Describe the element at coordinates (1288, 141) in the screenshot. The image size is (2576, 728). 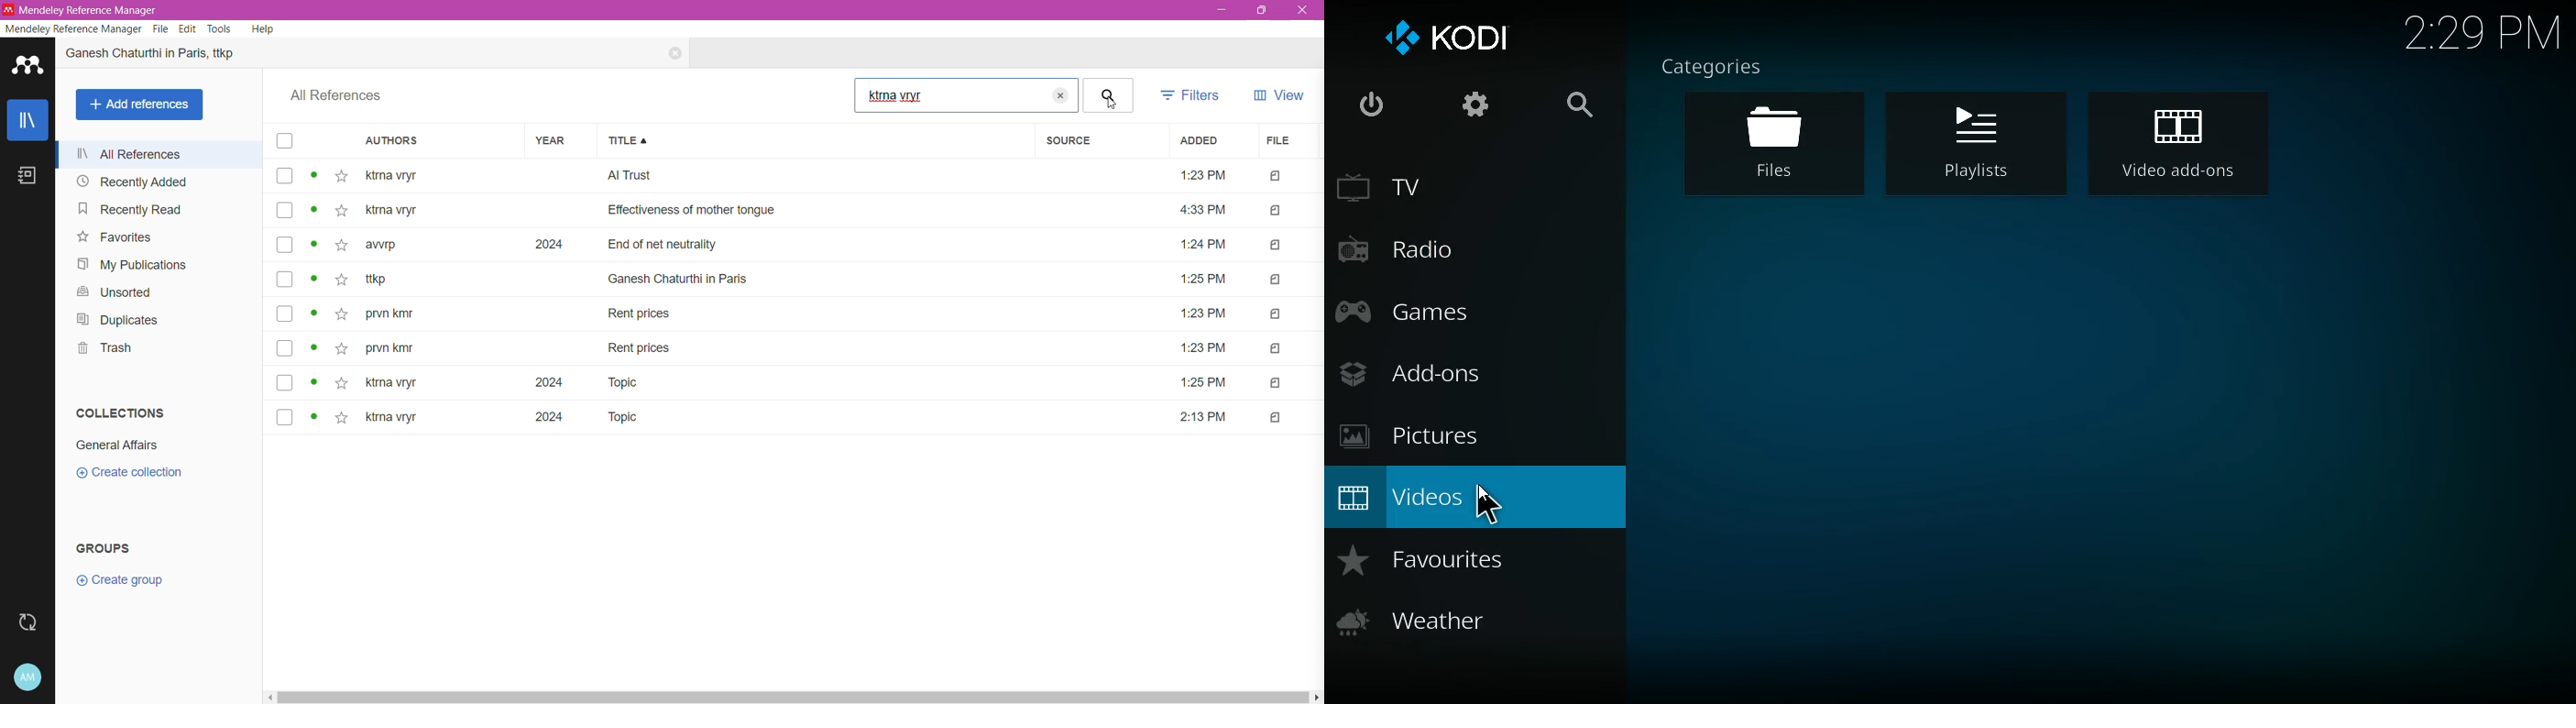
I see `File` at that location.